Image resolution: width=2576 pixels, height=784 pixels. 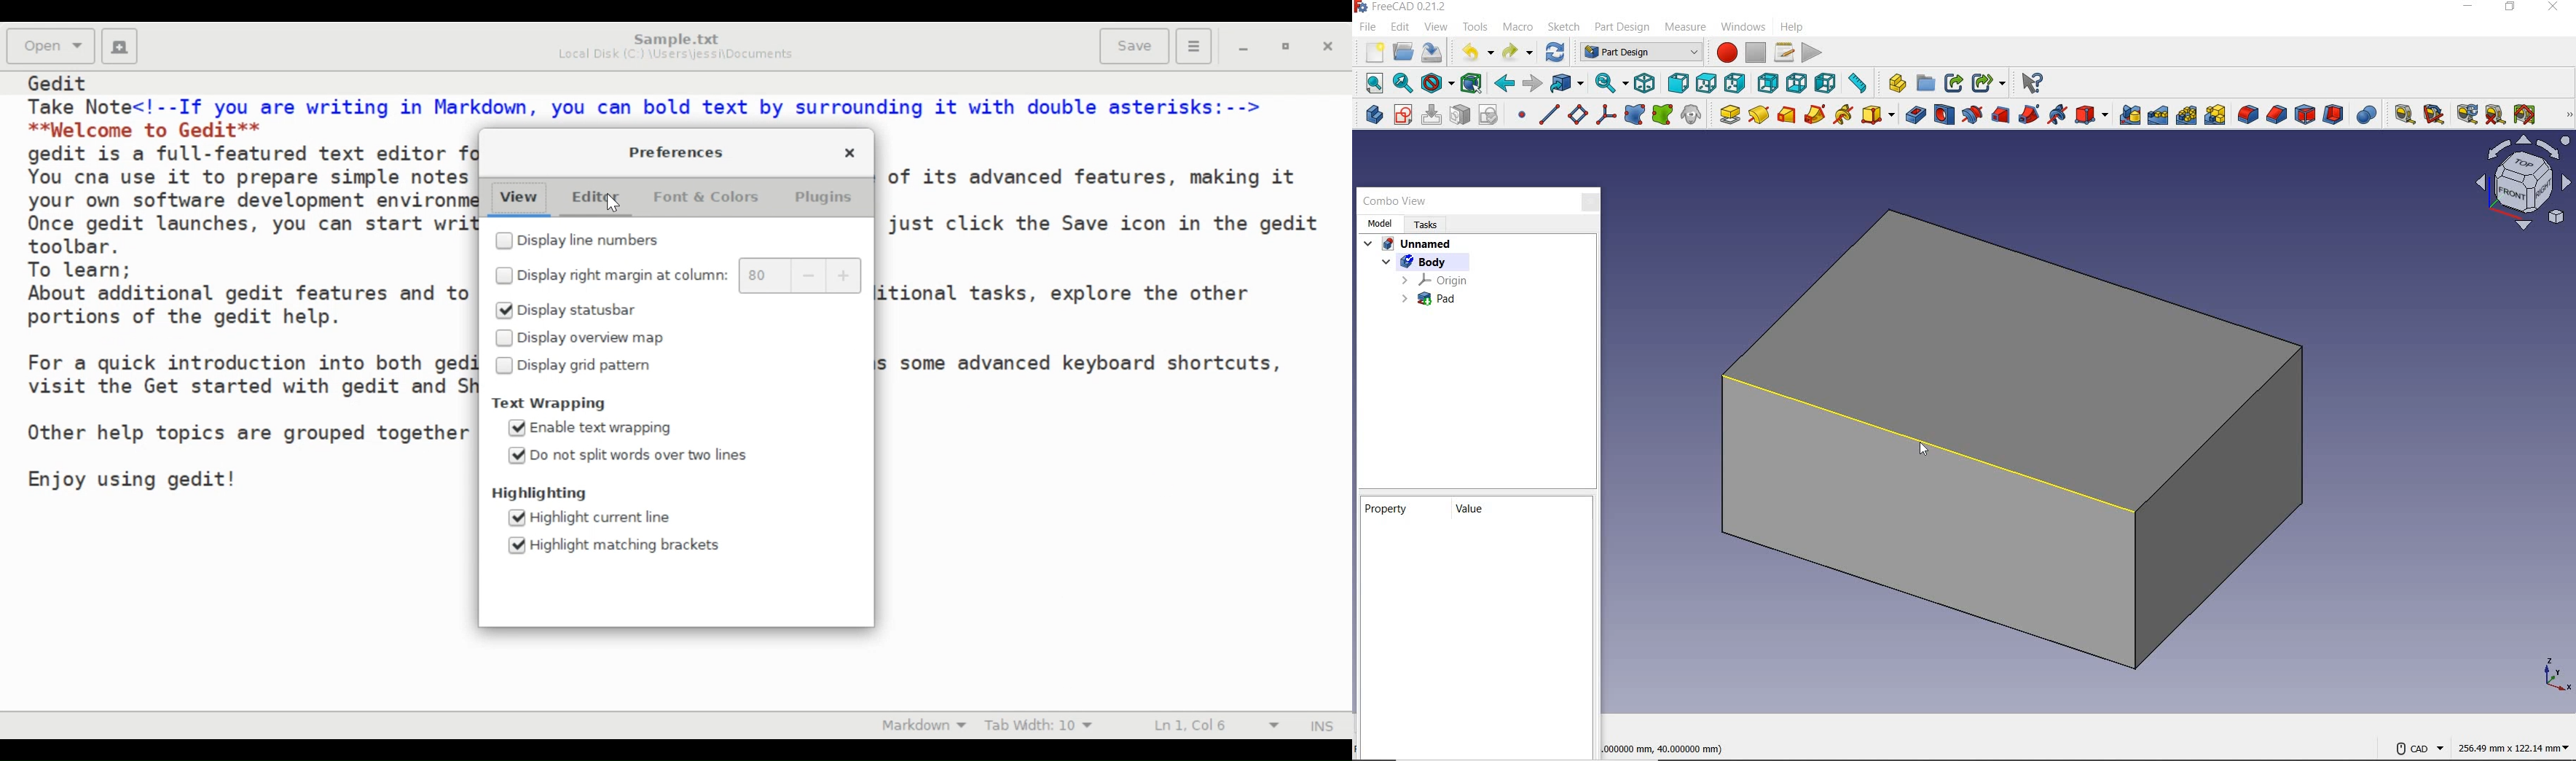 What do you see at coordinates (1757, 51) in the screenshot?
I see `stop macro recording` at bounding box center [1757, 51].